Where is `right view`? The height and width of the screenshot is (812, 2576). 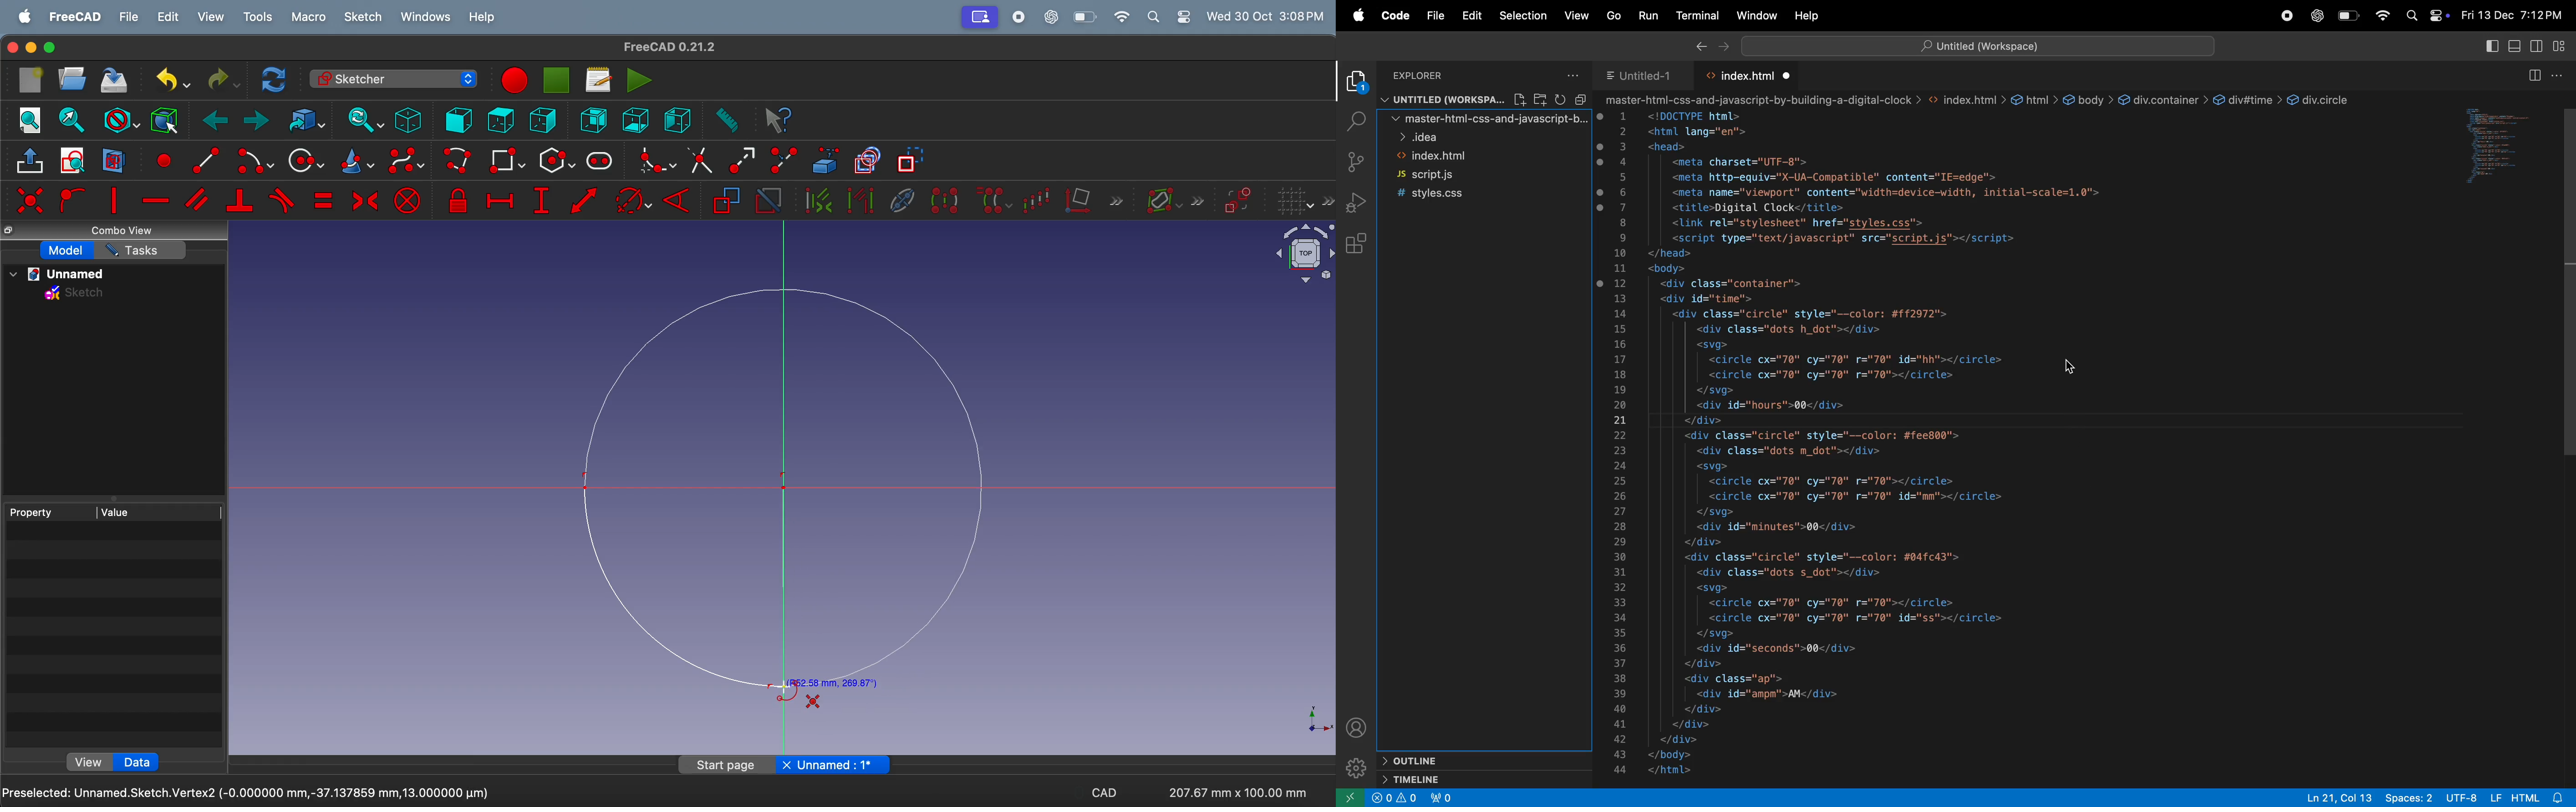
right view is located at coordinates (677, 119).